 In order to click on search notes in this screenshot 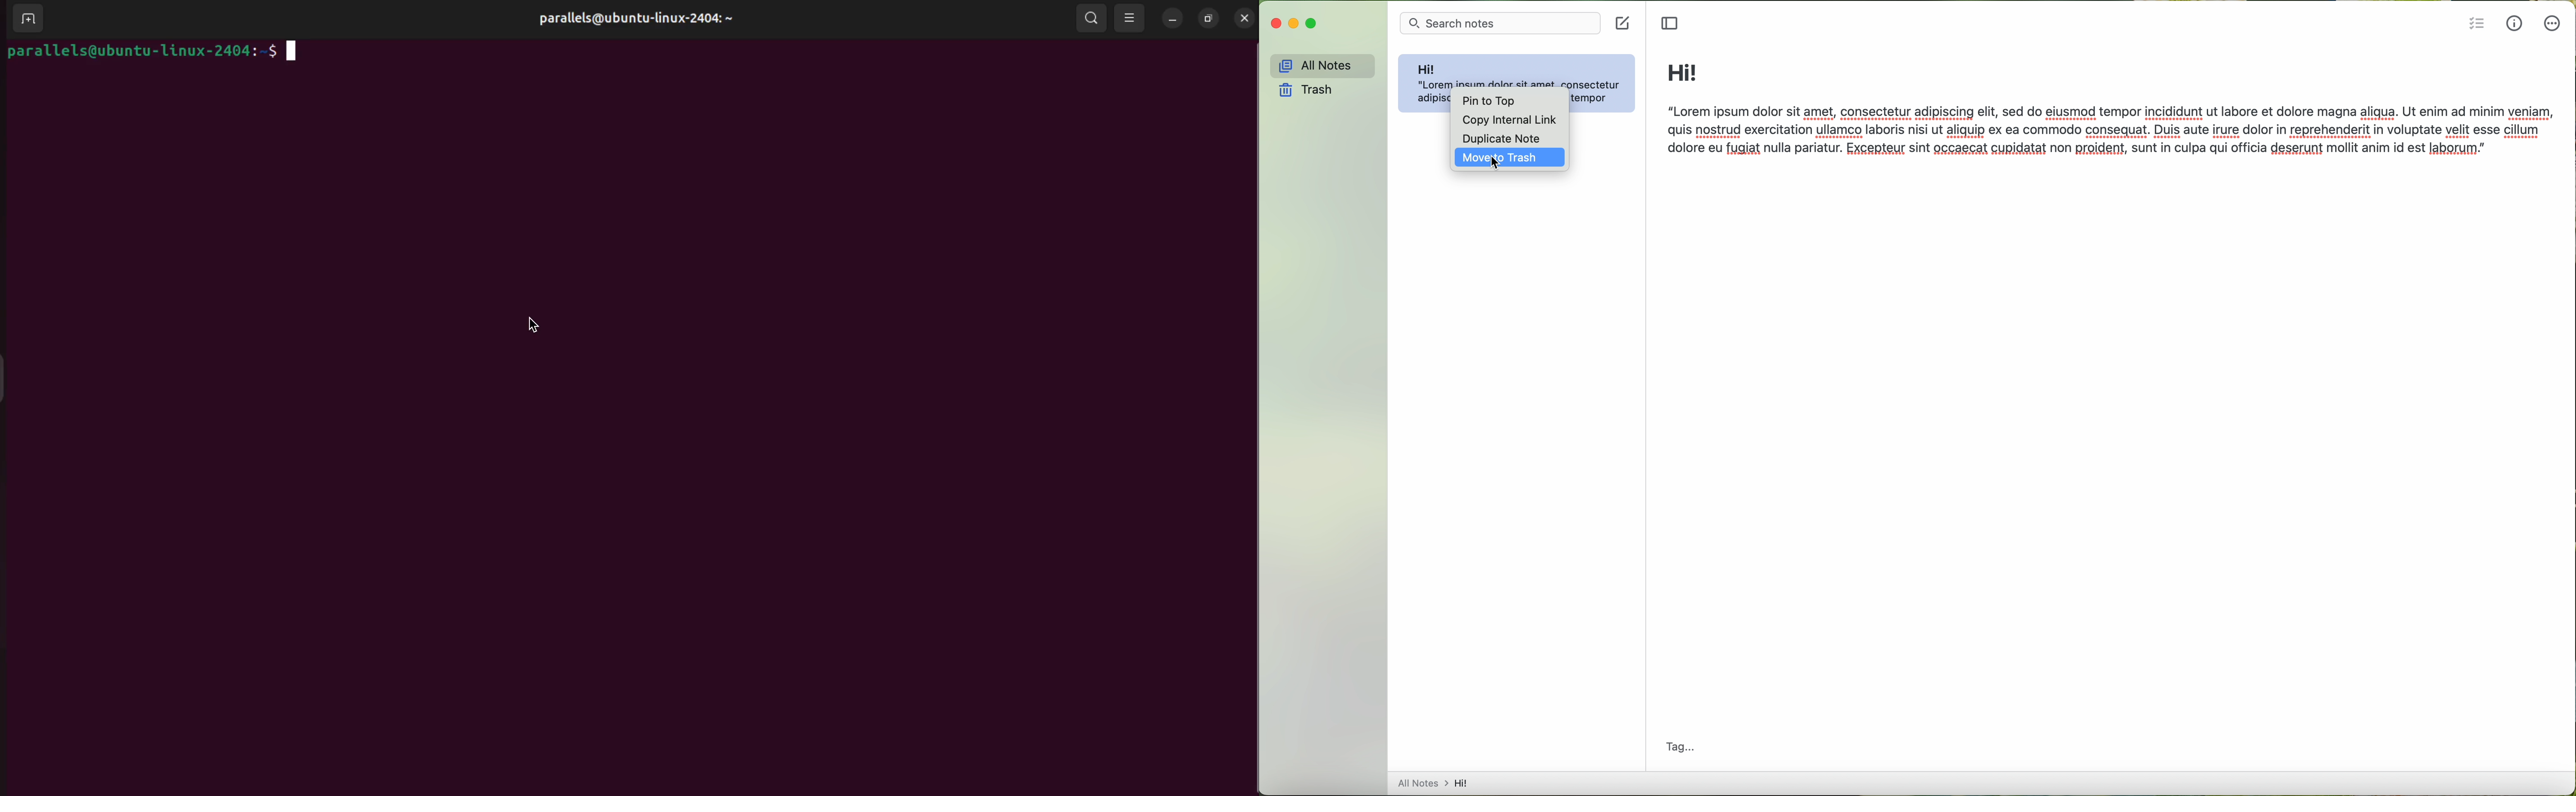, I will do `click(1500, 23)`.